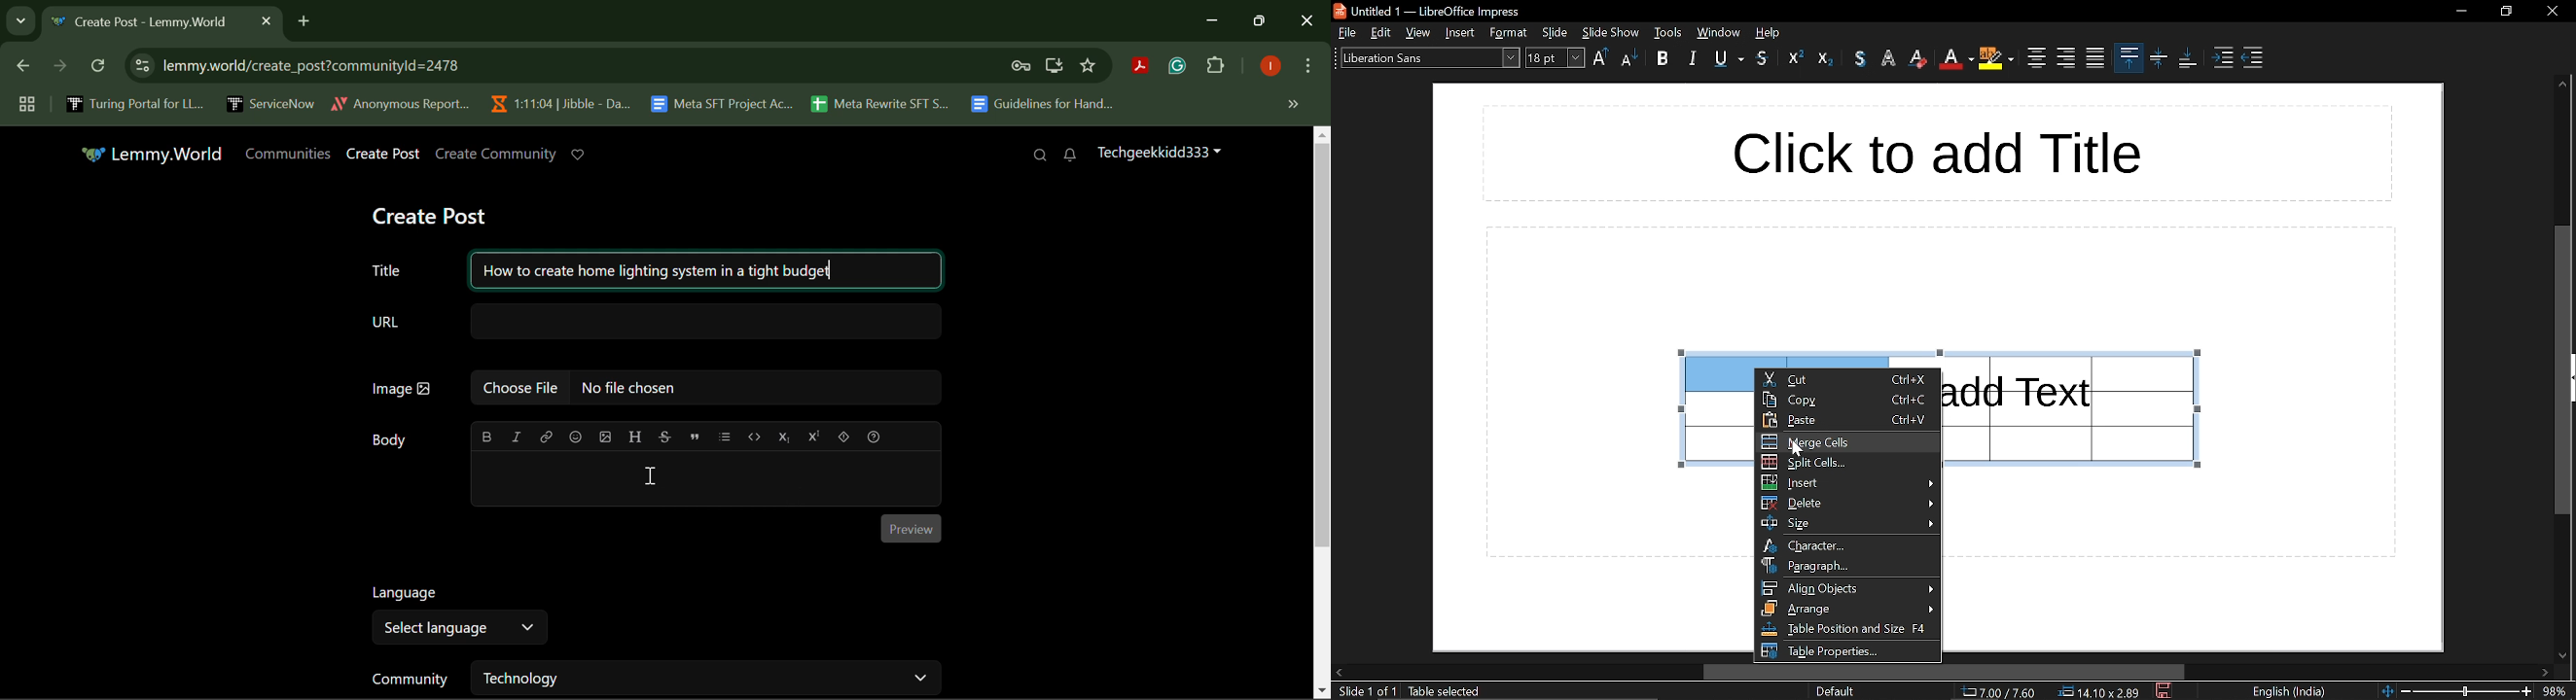 This screenshot has height=700, width=2576. Describe the element at coordinates (1601, 58) in the screenshot. I see `Uppercase` at that location.